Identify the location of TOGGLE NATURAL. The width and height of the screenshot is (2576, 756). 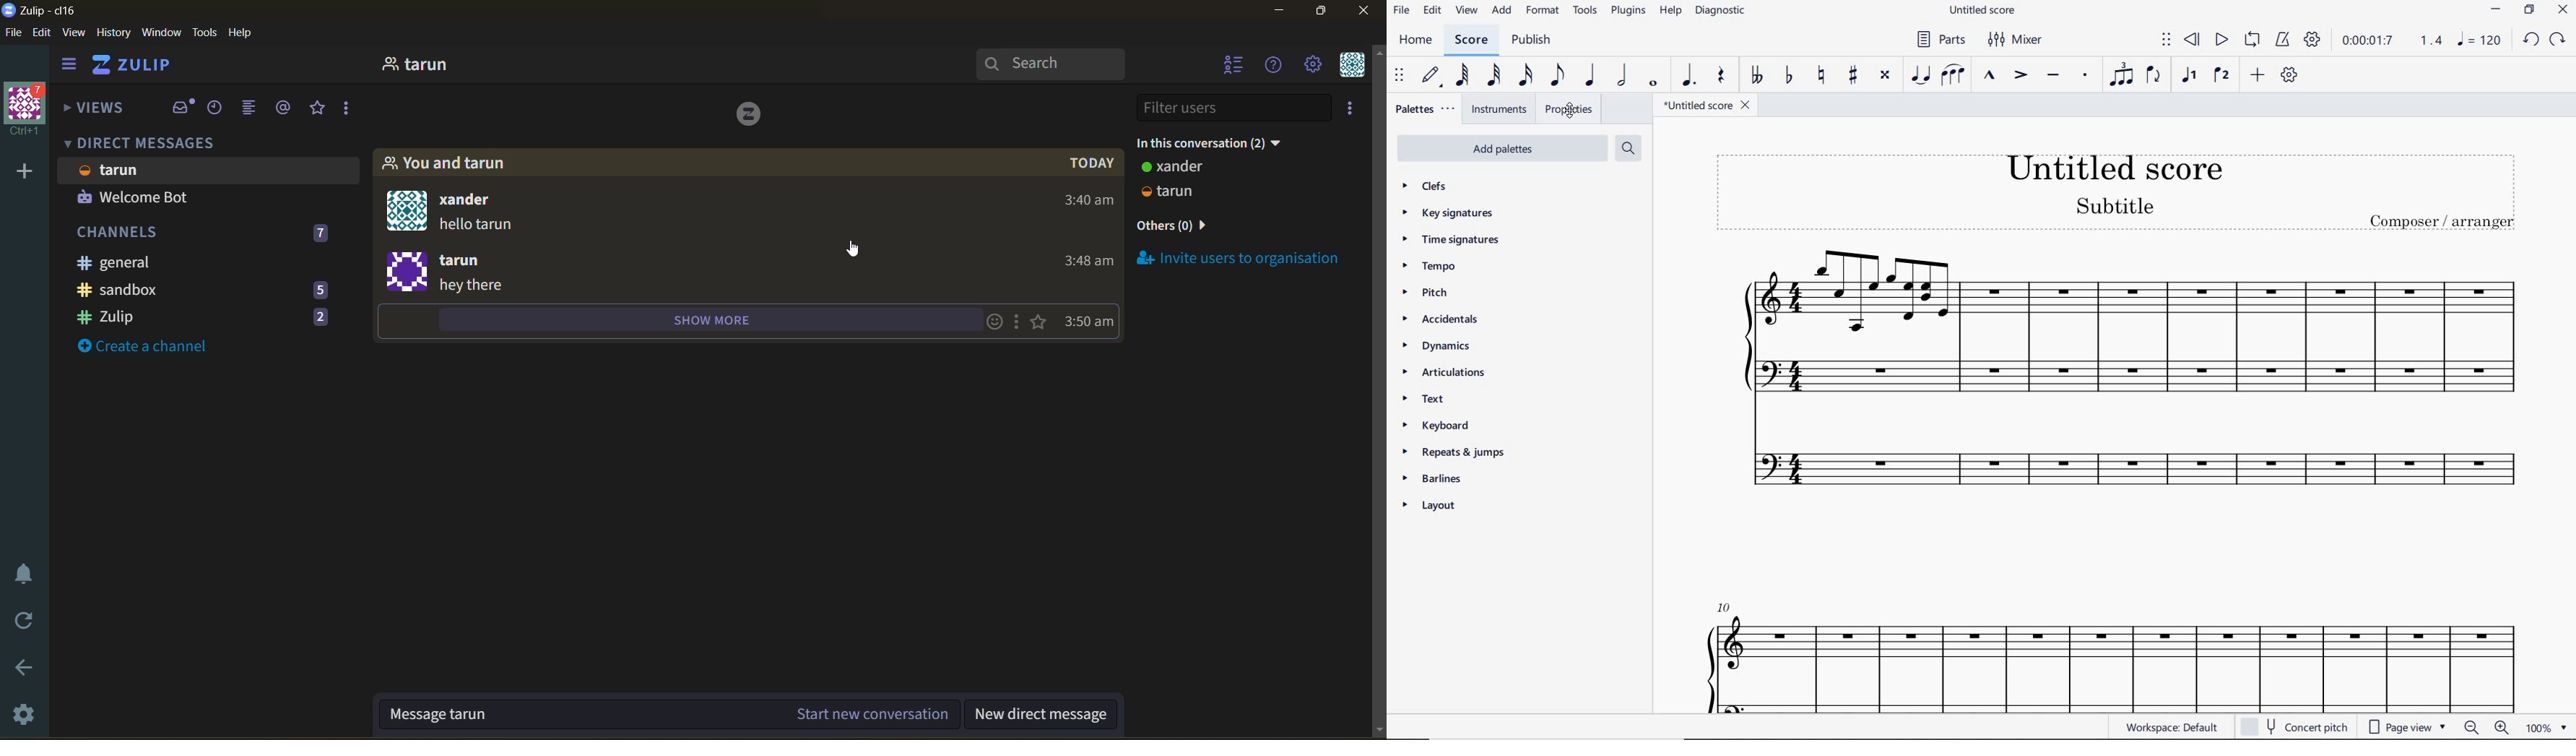
(1824, 74).